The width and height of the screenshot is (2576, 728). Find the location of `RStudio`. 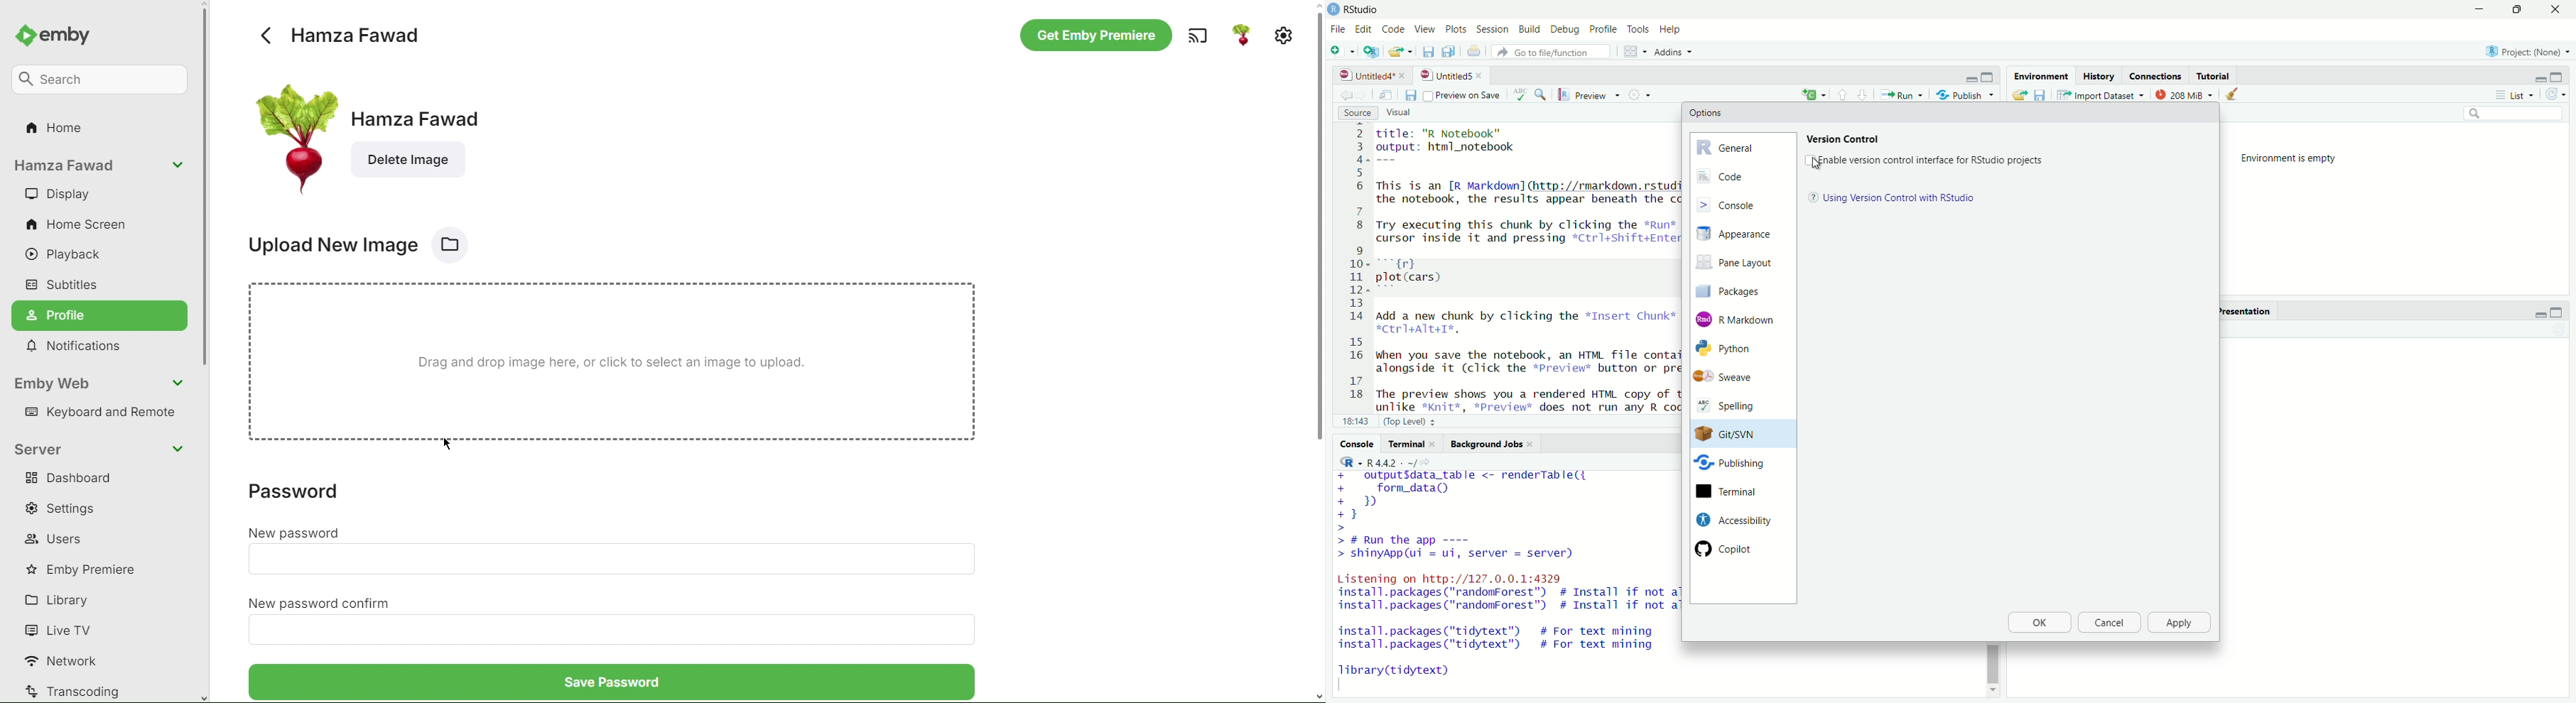

RStudio is located at coordinates (1363, 10).